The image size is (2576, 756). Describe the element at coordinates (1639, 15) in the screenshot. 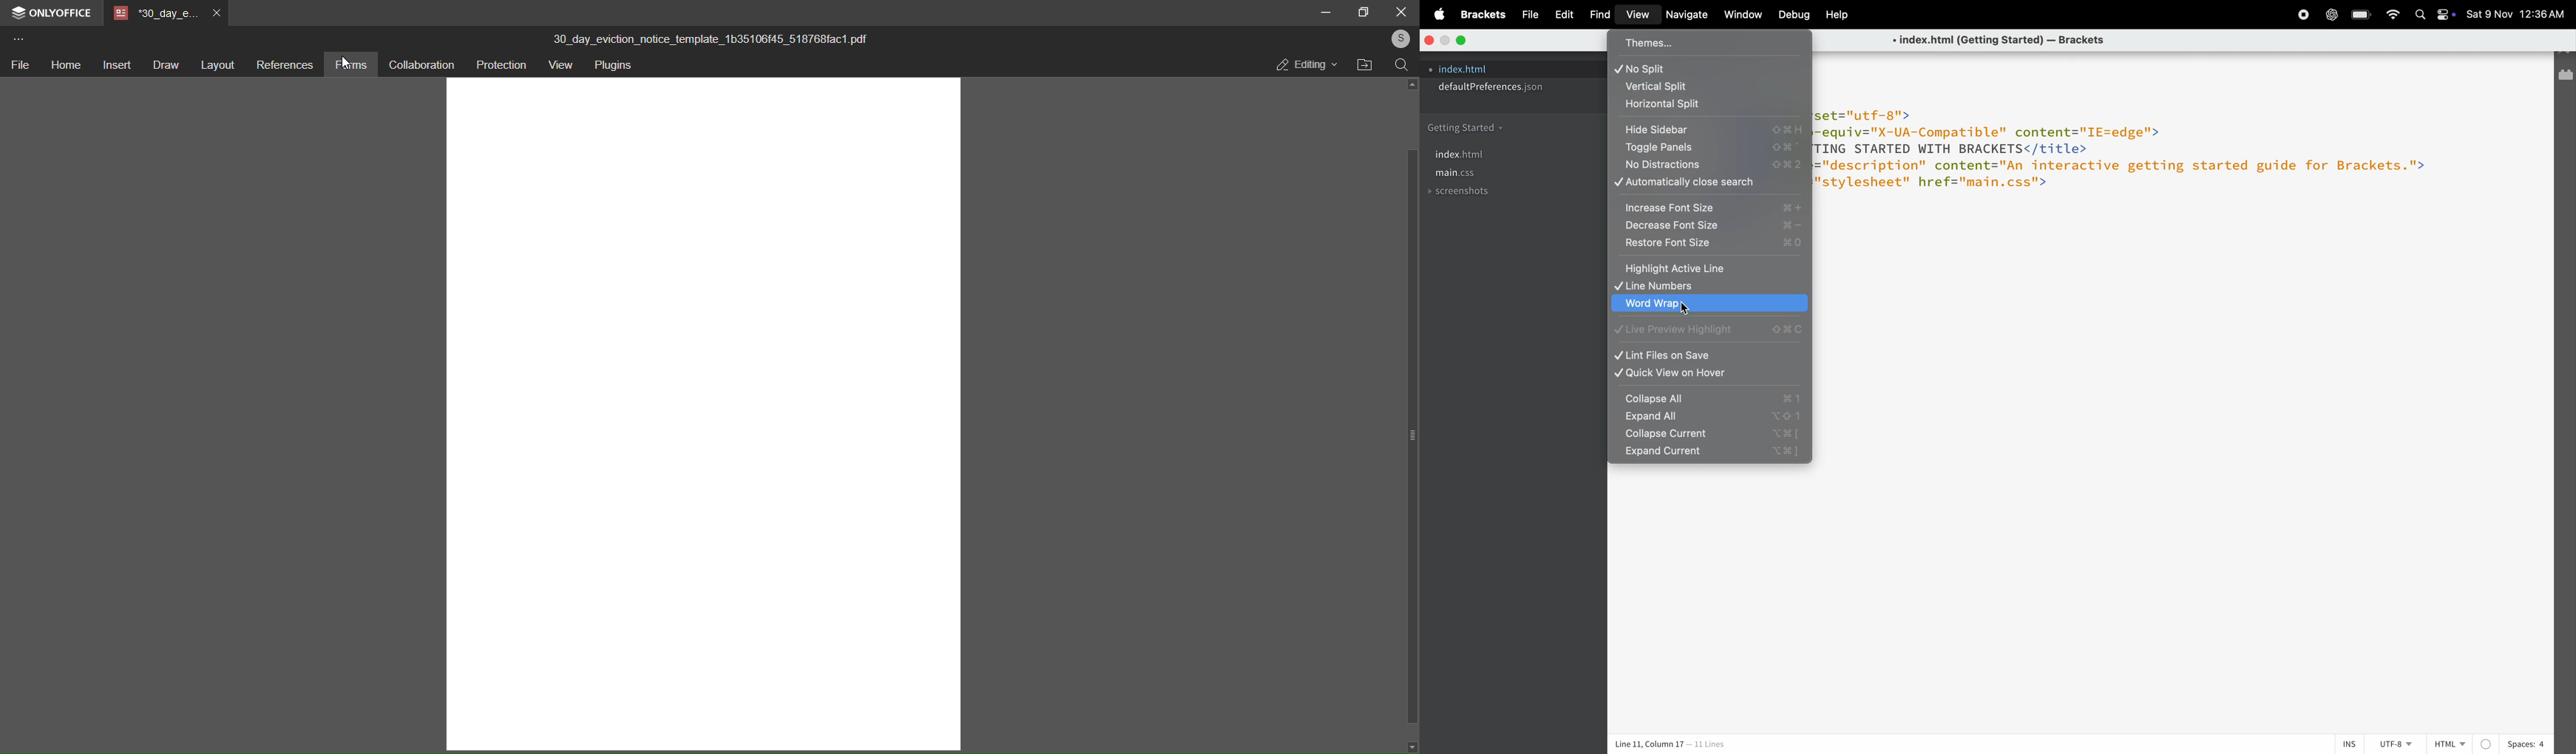

I see `view` at that location.